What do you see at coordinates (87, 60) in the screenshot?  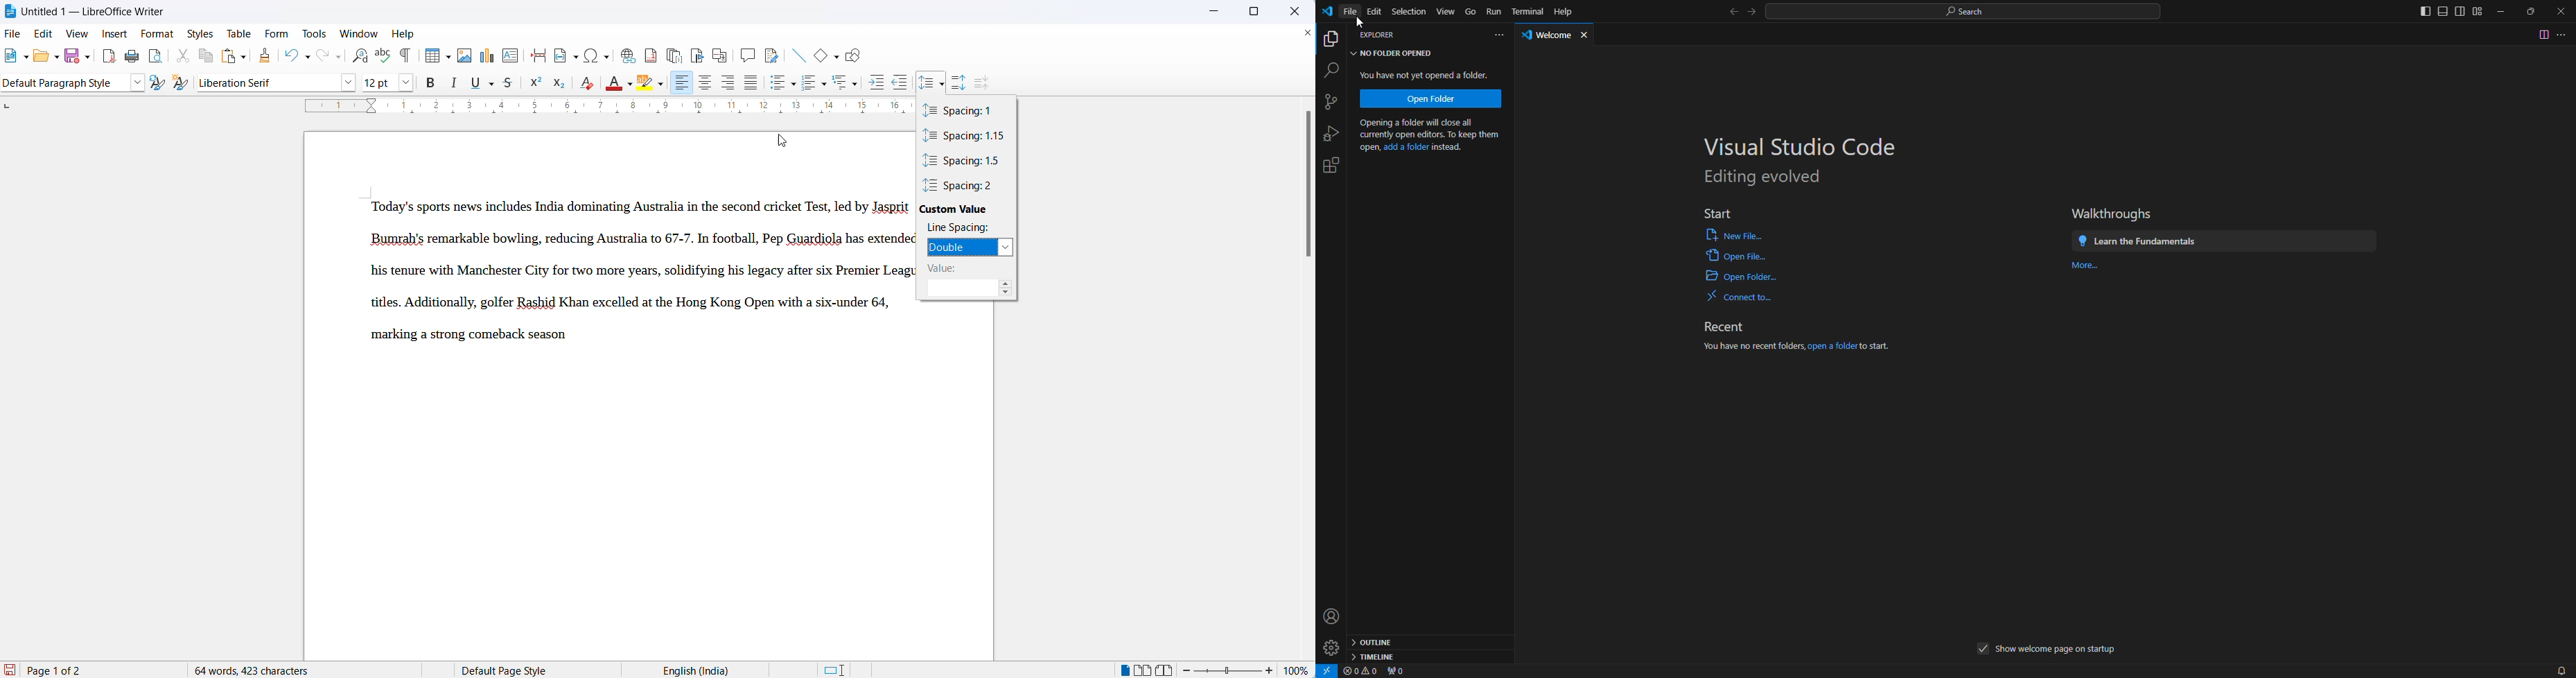 I see `save options` at bounding box center [87, 60].